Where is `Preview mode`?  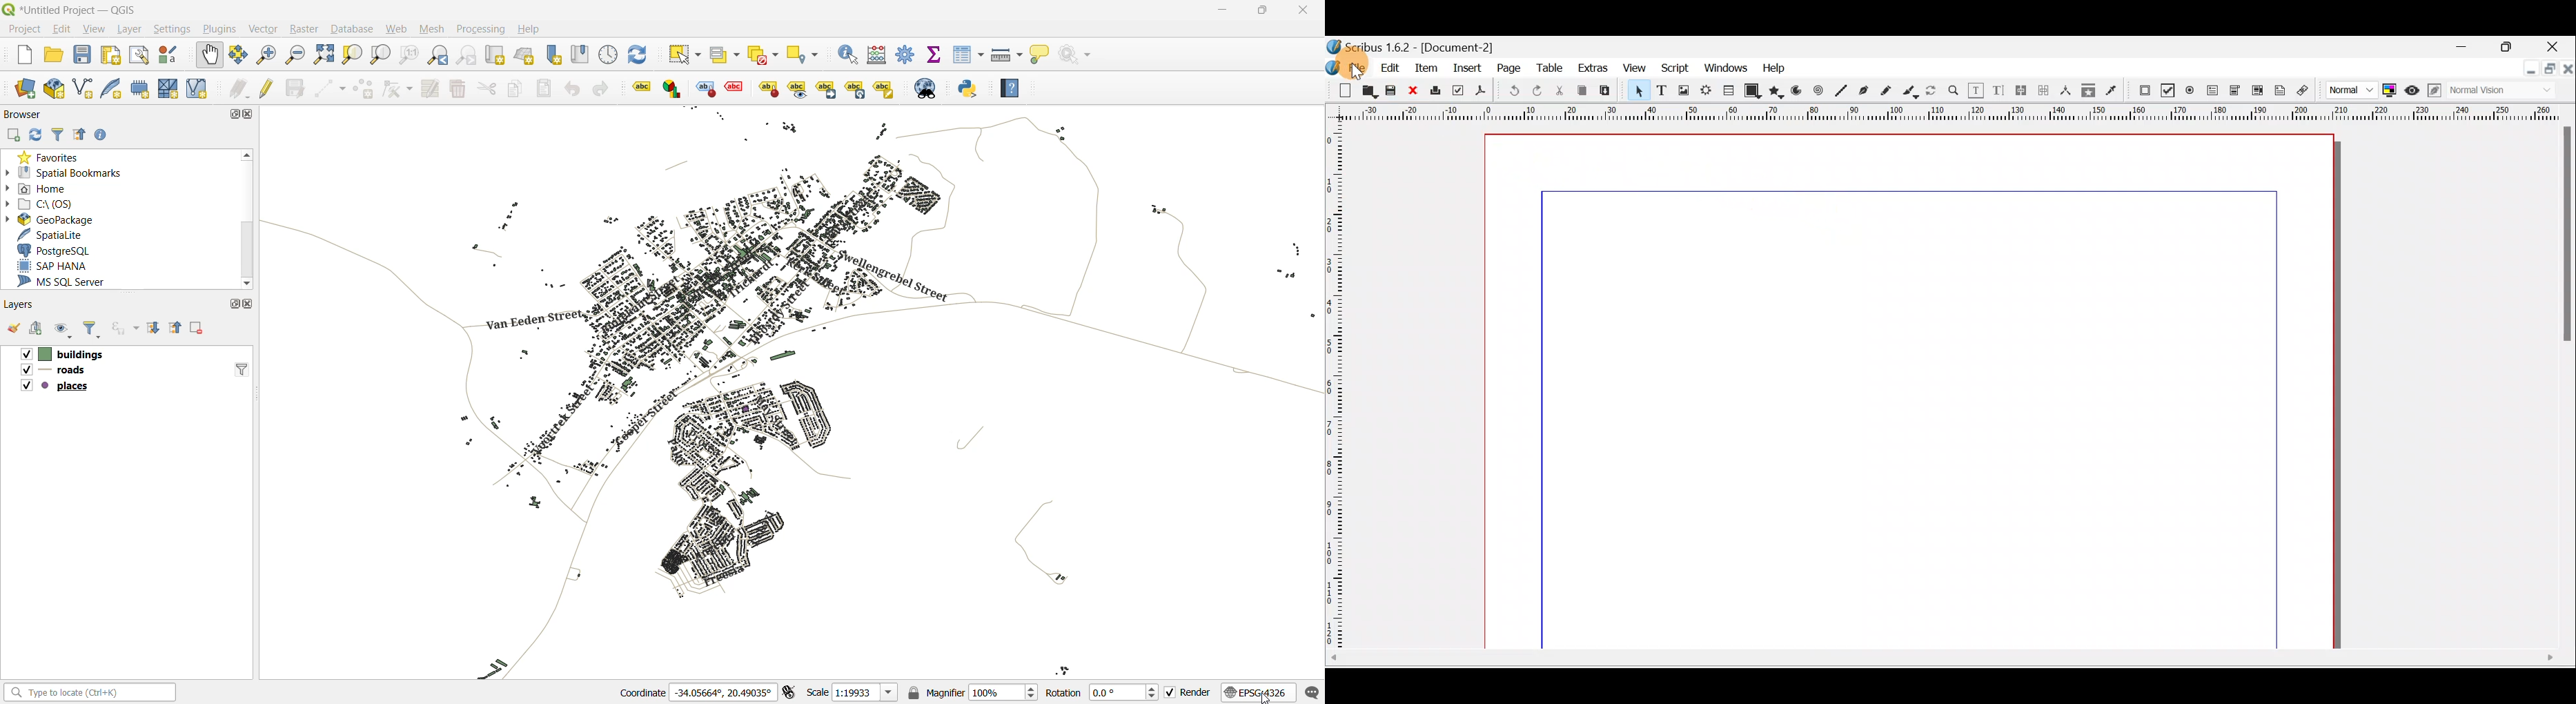 Preview mode is located at coordinates (2413, 91).